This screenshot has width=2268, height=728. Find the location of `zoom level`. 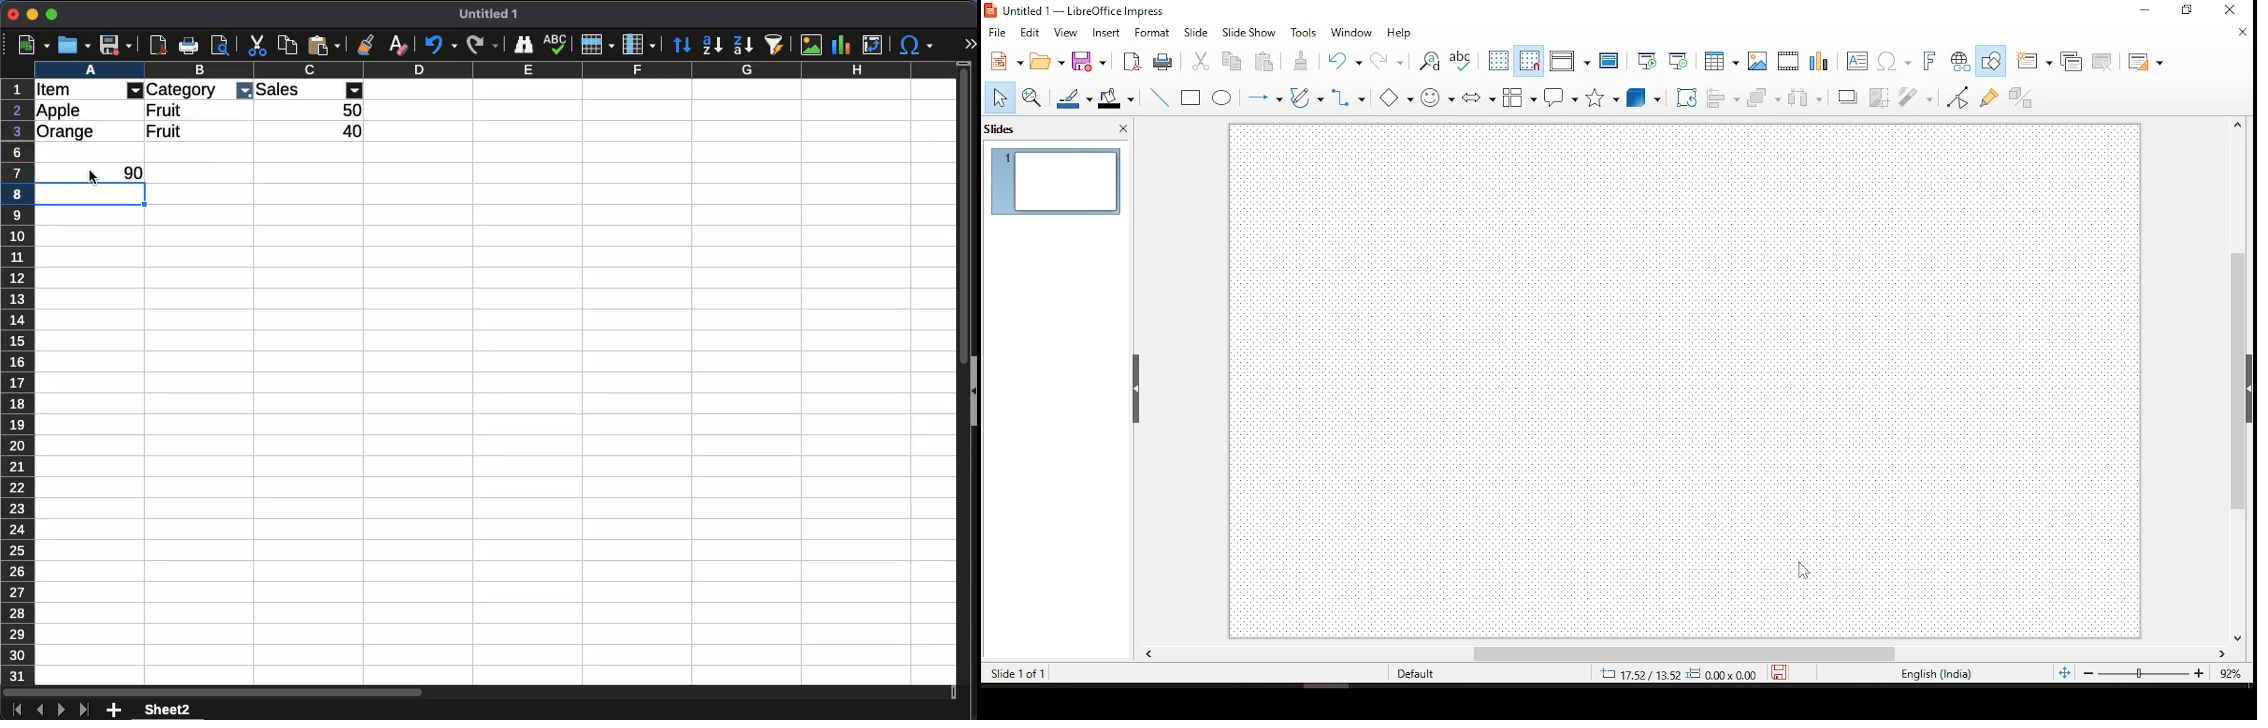

zoom level is located at coordinates (2224, 671).